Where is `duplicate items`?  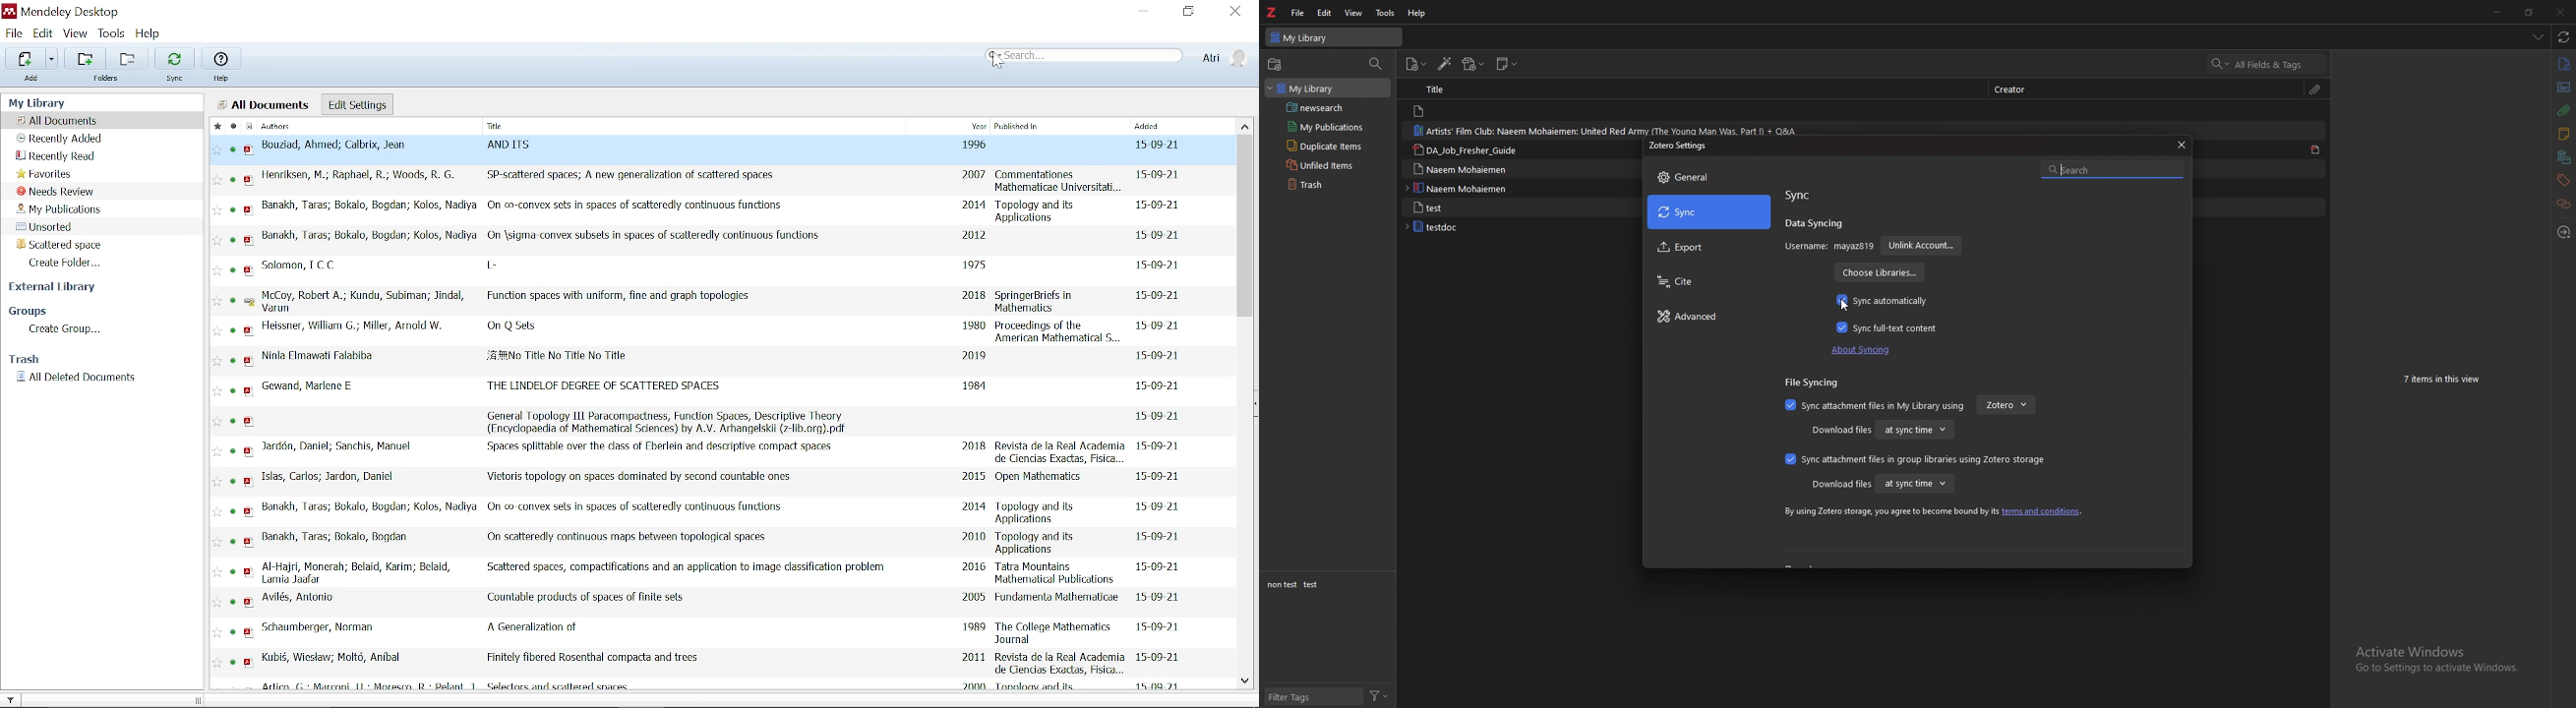 duplicate items is located at coordinates (1331, 145).